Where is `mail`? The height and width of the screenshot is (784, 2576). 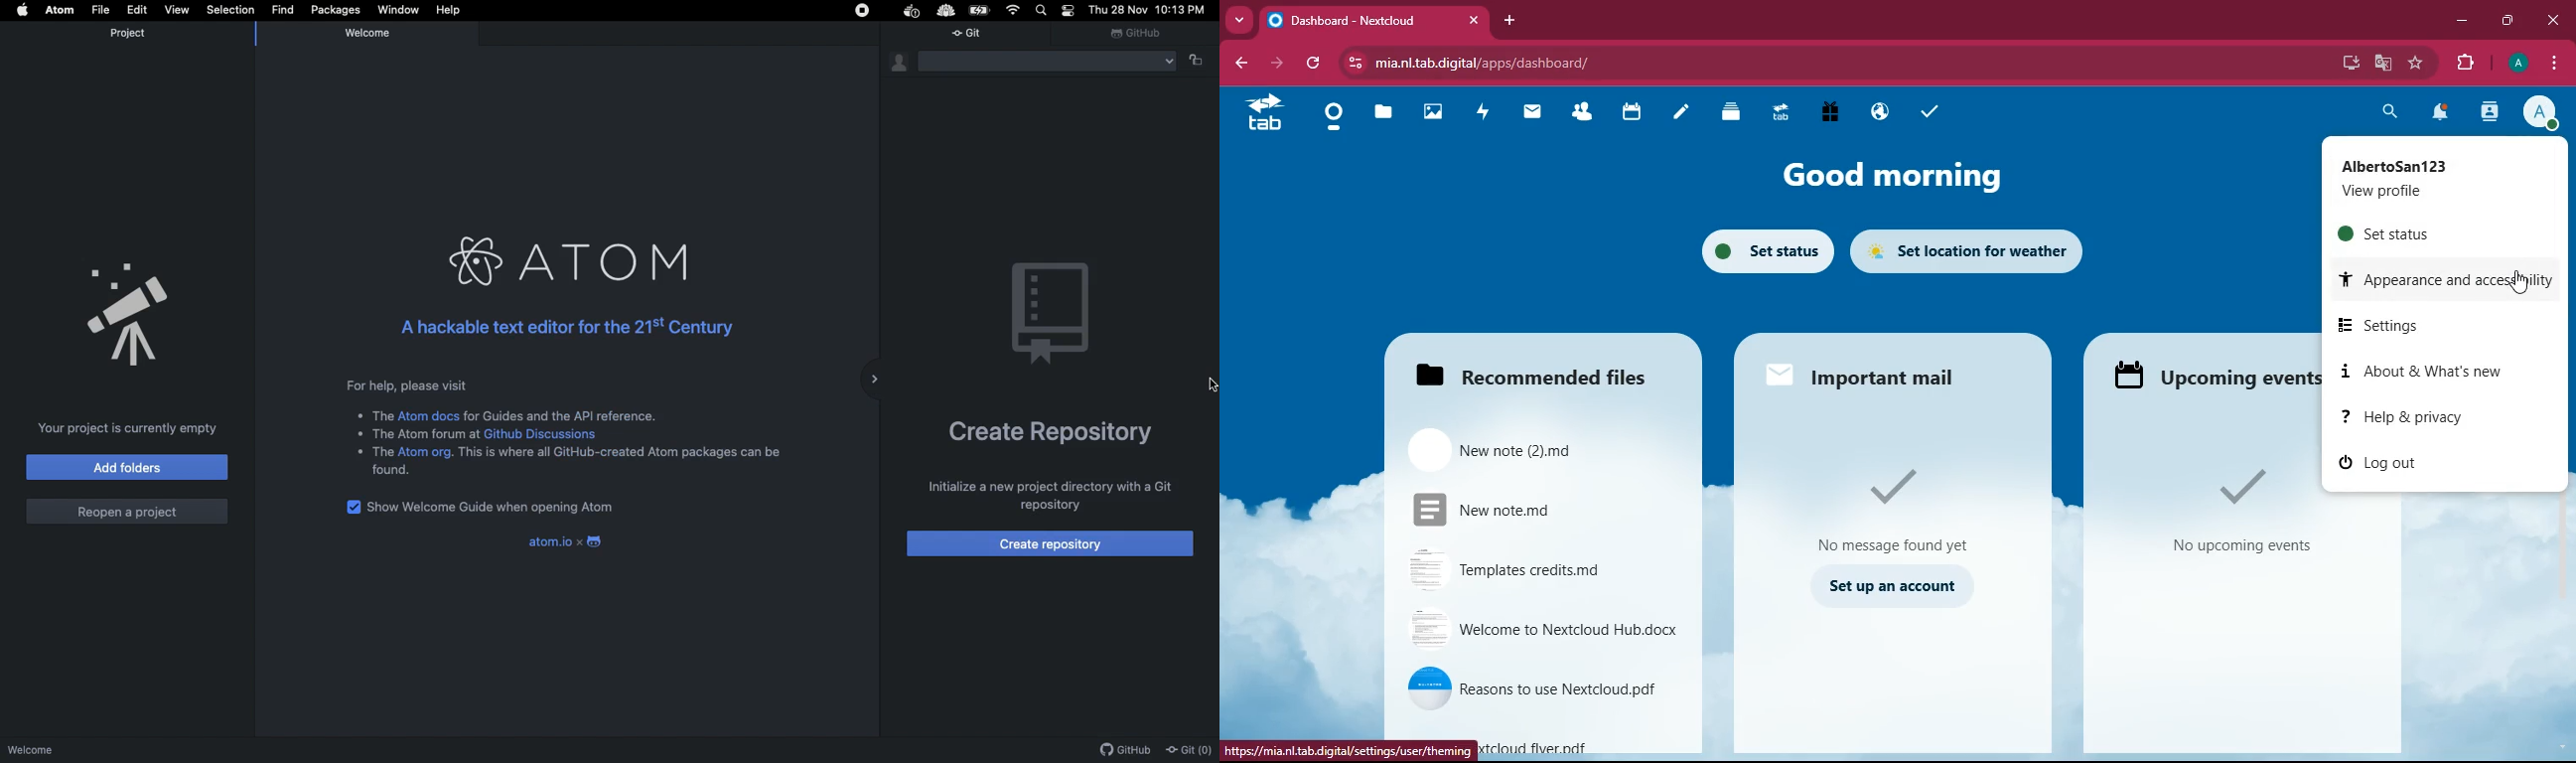
mail is located at coordinates (1866, 374).